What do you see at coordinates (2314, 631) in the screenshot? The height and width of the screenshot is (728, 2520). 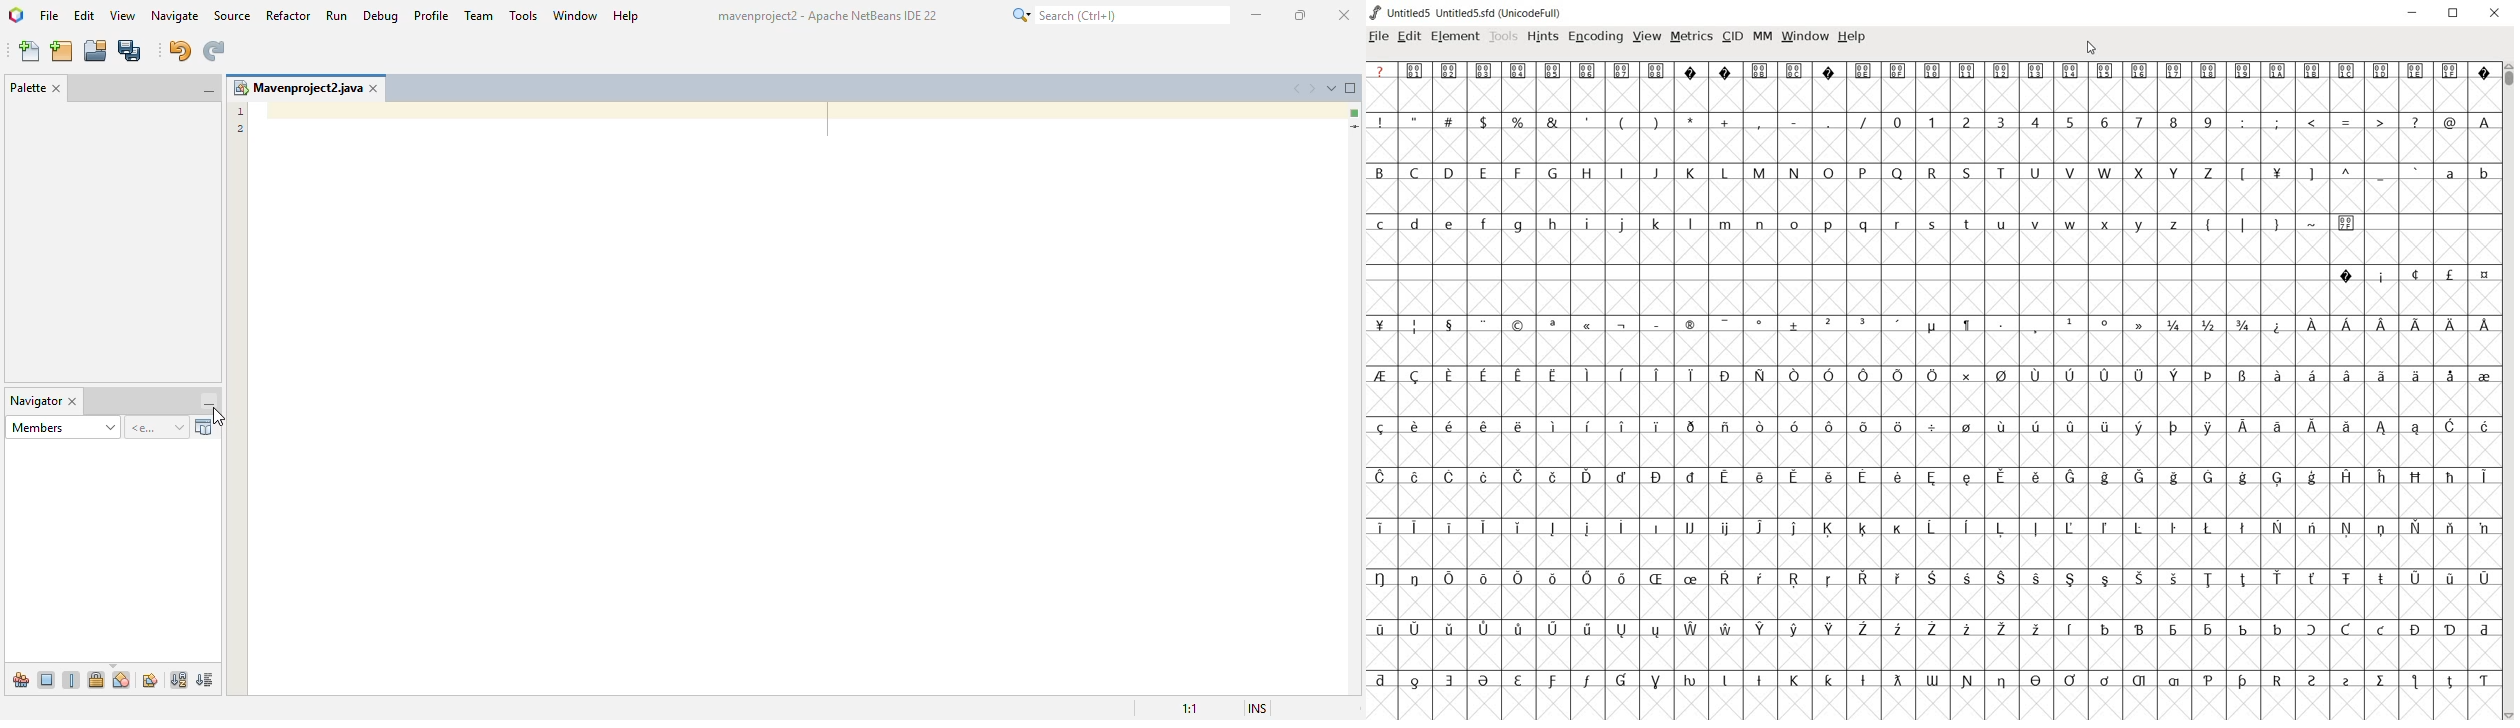 I see `Symbol` at bounding box center [2314, 631].